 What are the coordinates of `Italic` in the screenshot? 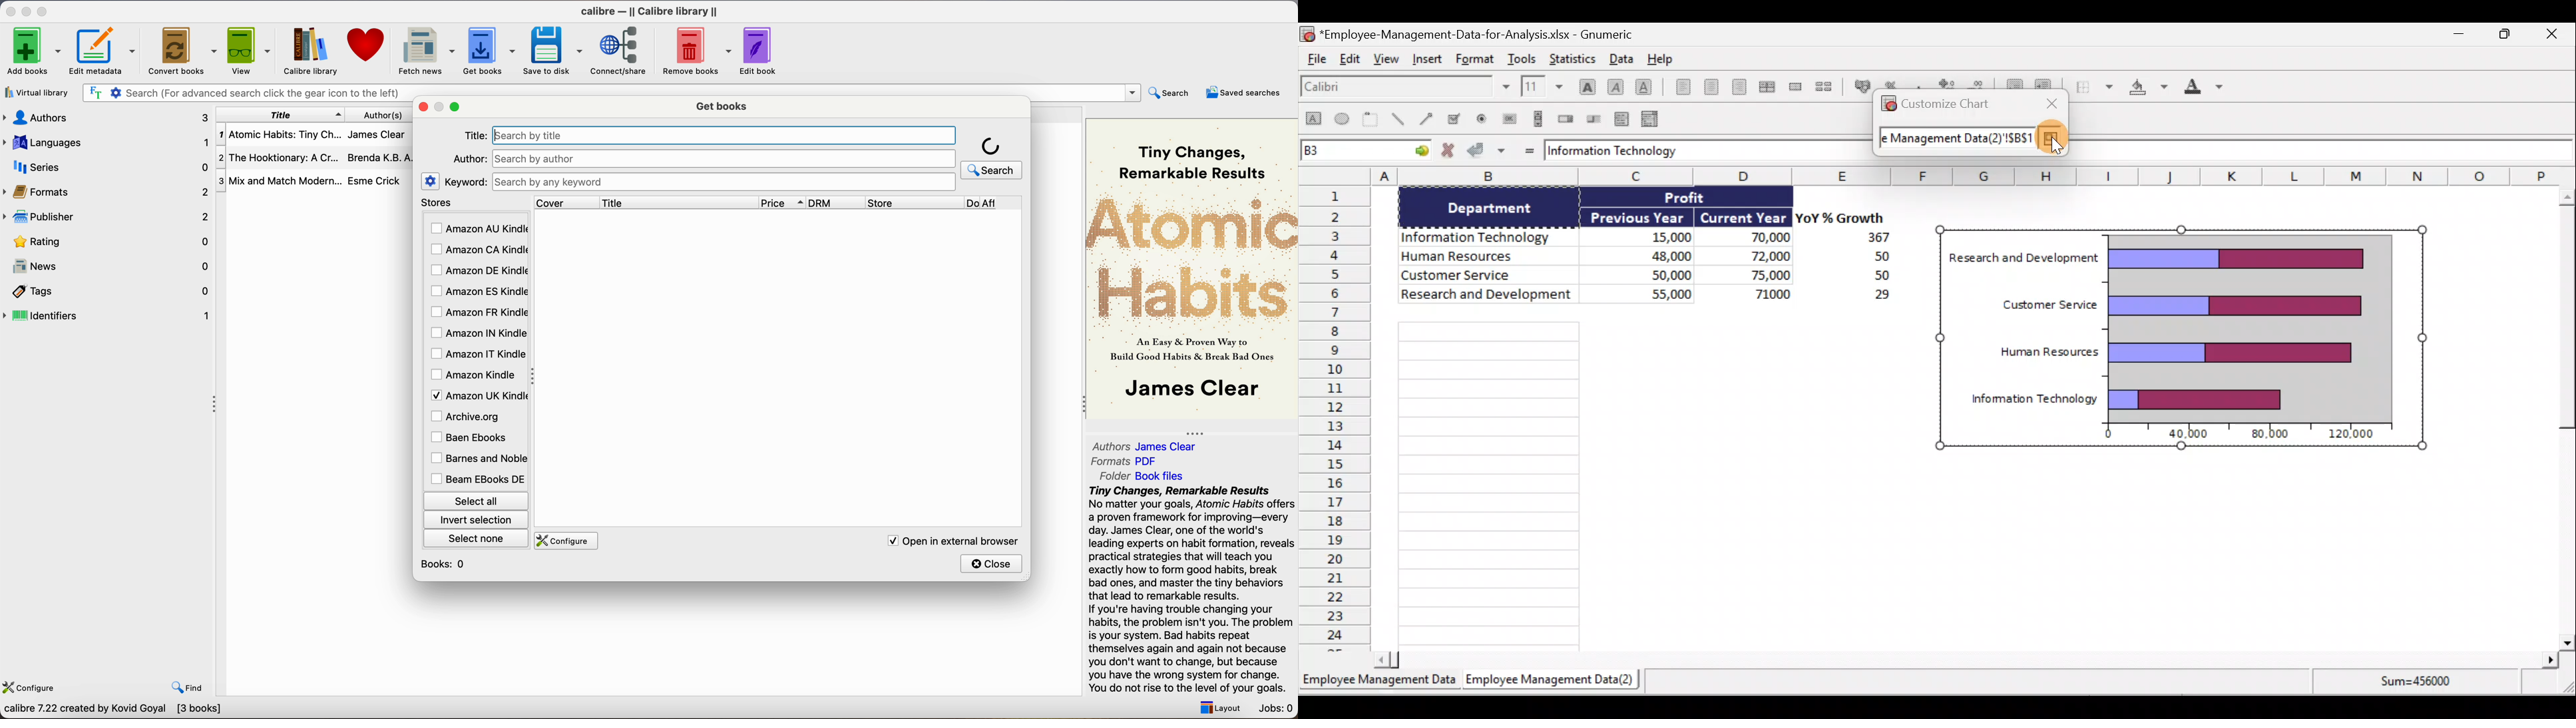 It's located at (1615, 85).